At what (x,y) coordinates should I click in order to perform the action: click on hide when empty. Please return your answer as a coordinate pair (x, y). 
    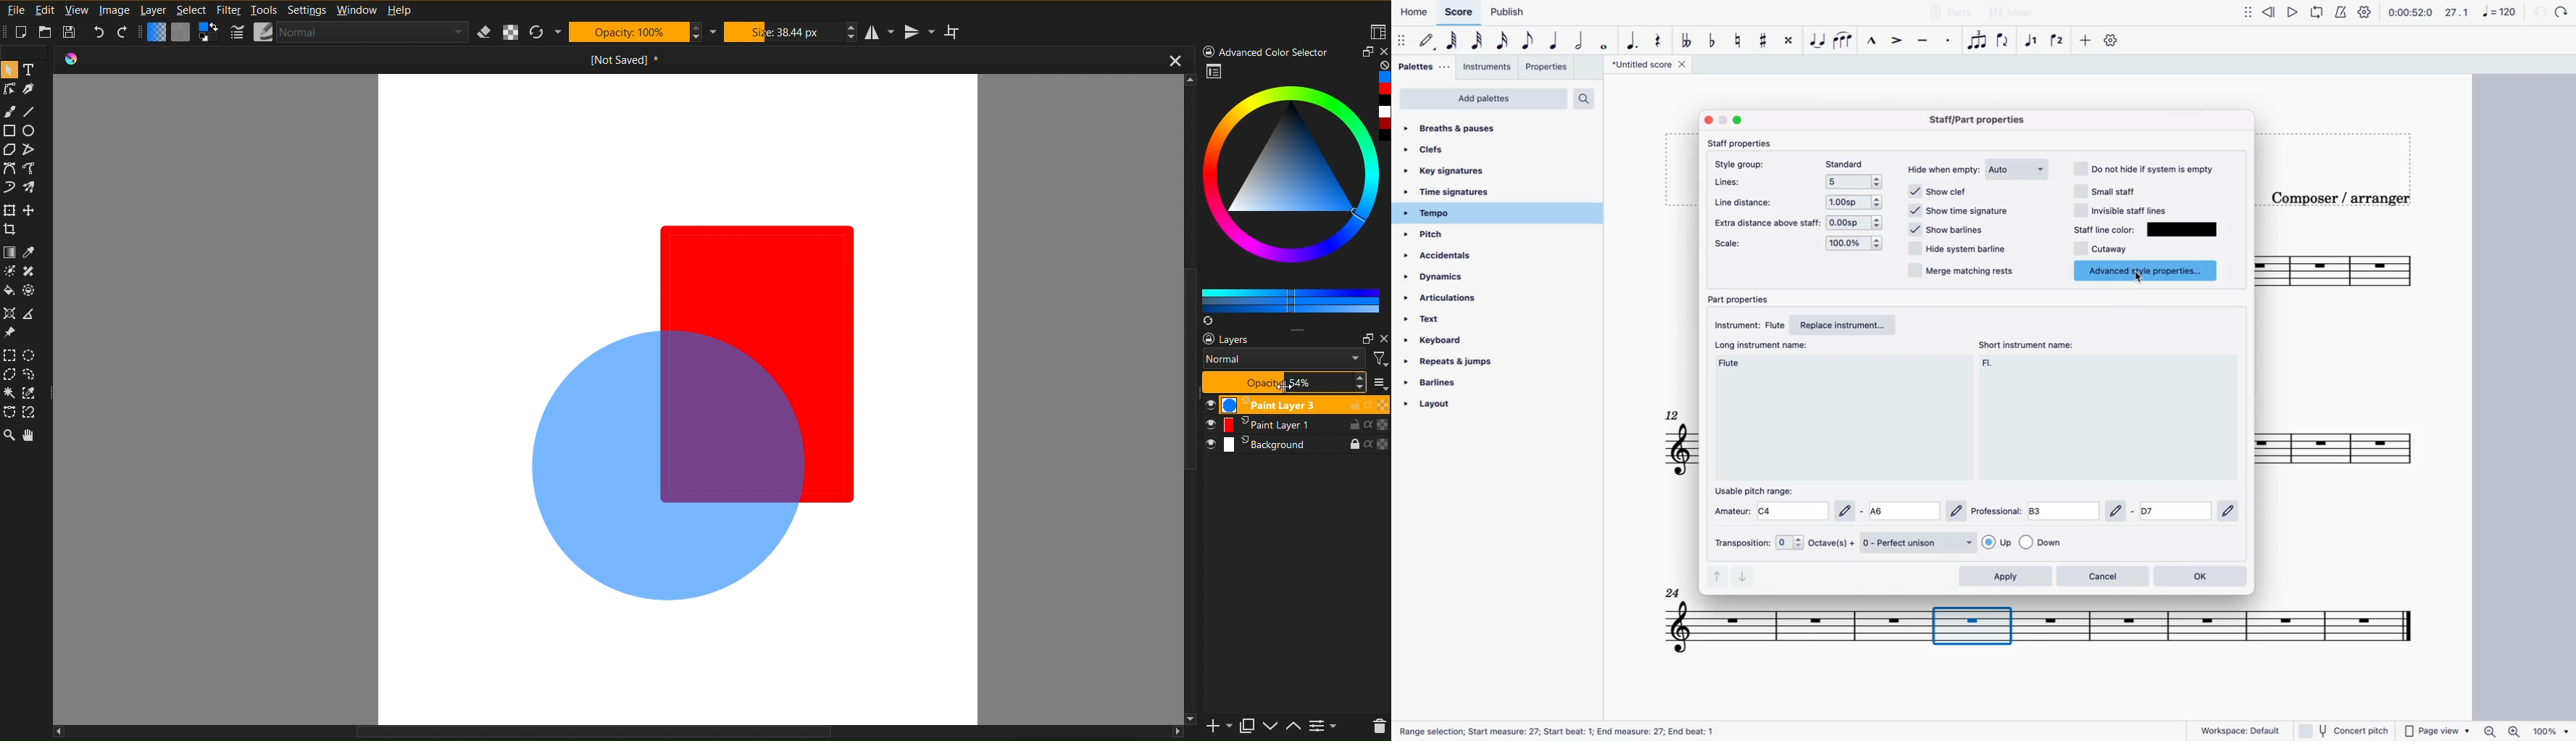
    Looking at the image, I should click on (1943, 170).